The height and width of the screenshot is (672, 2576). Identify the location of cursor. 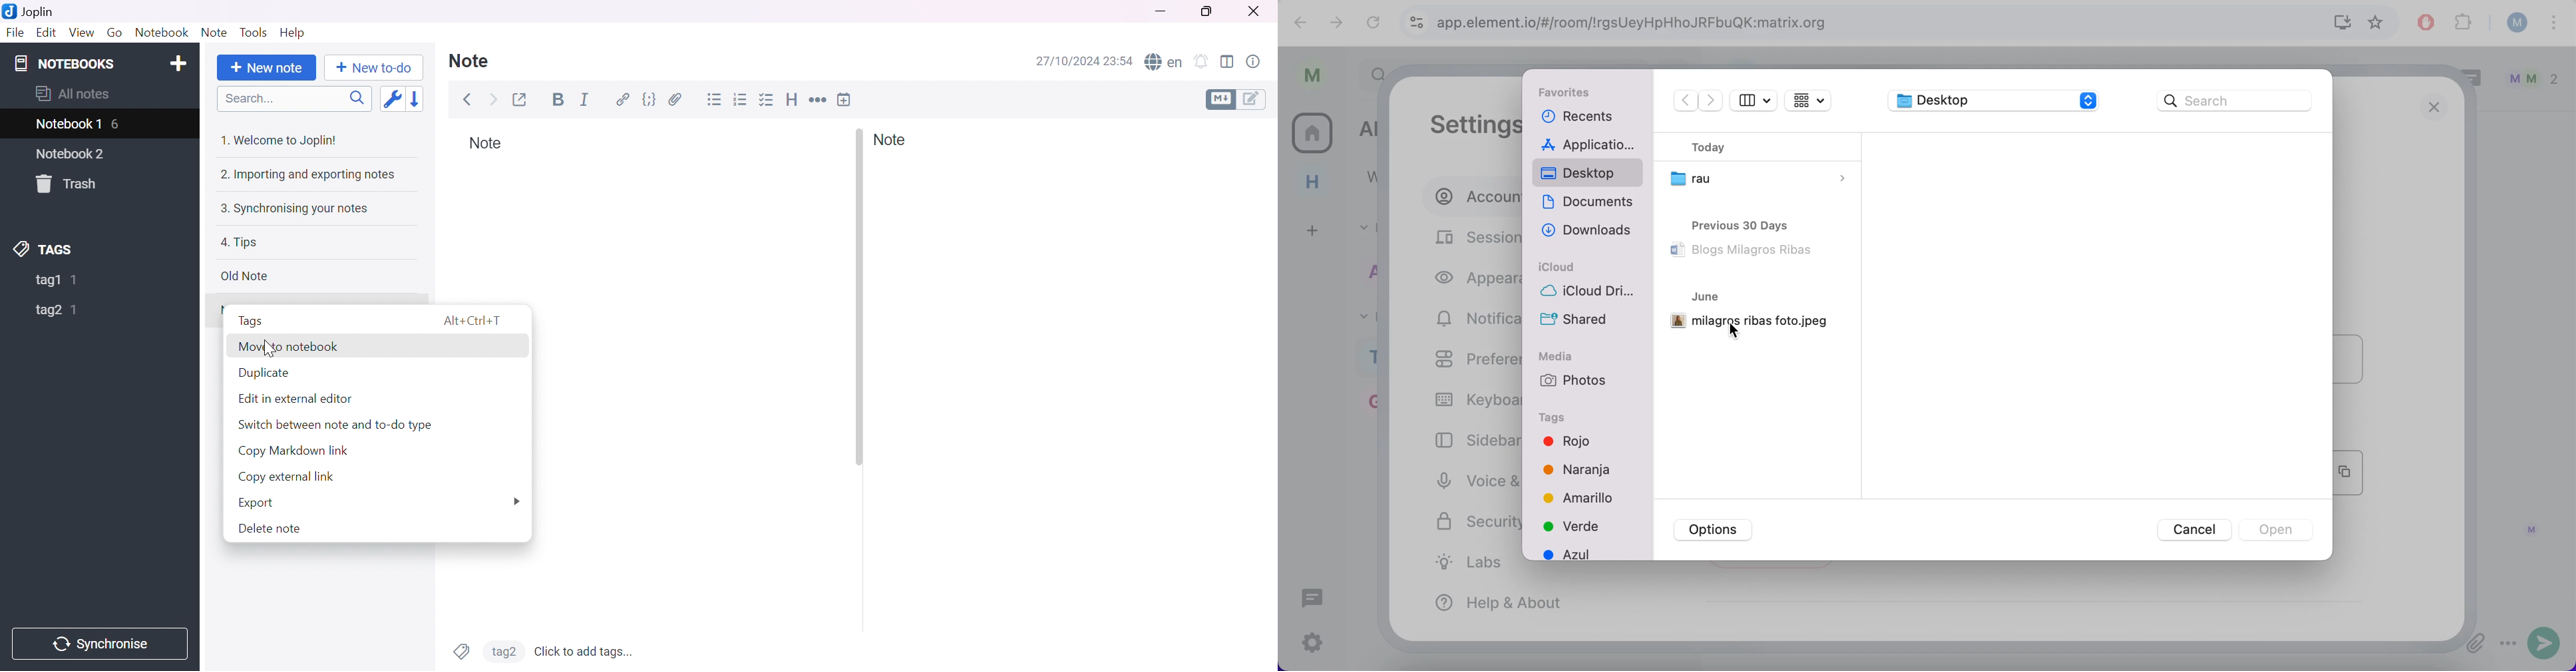
(1735, 330).